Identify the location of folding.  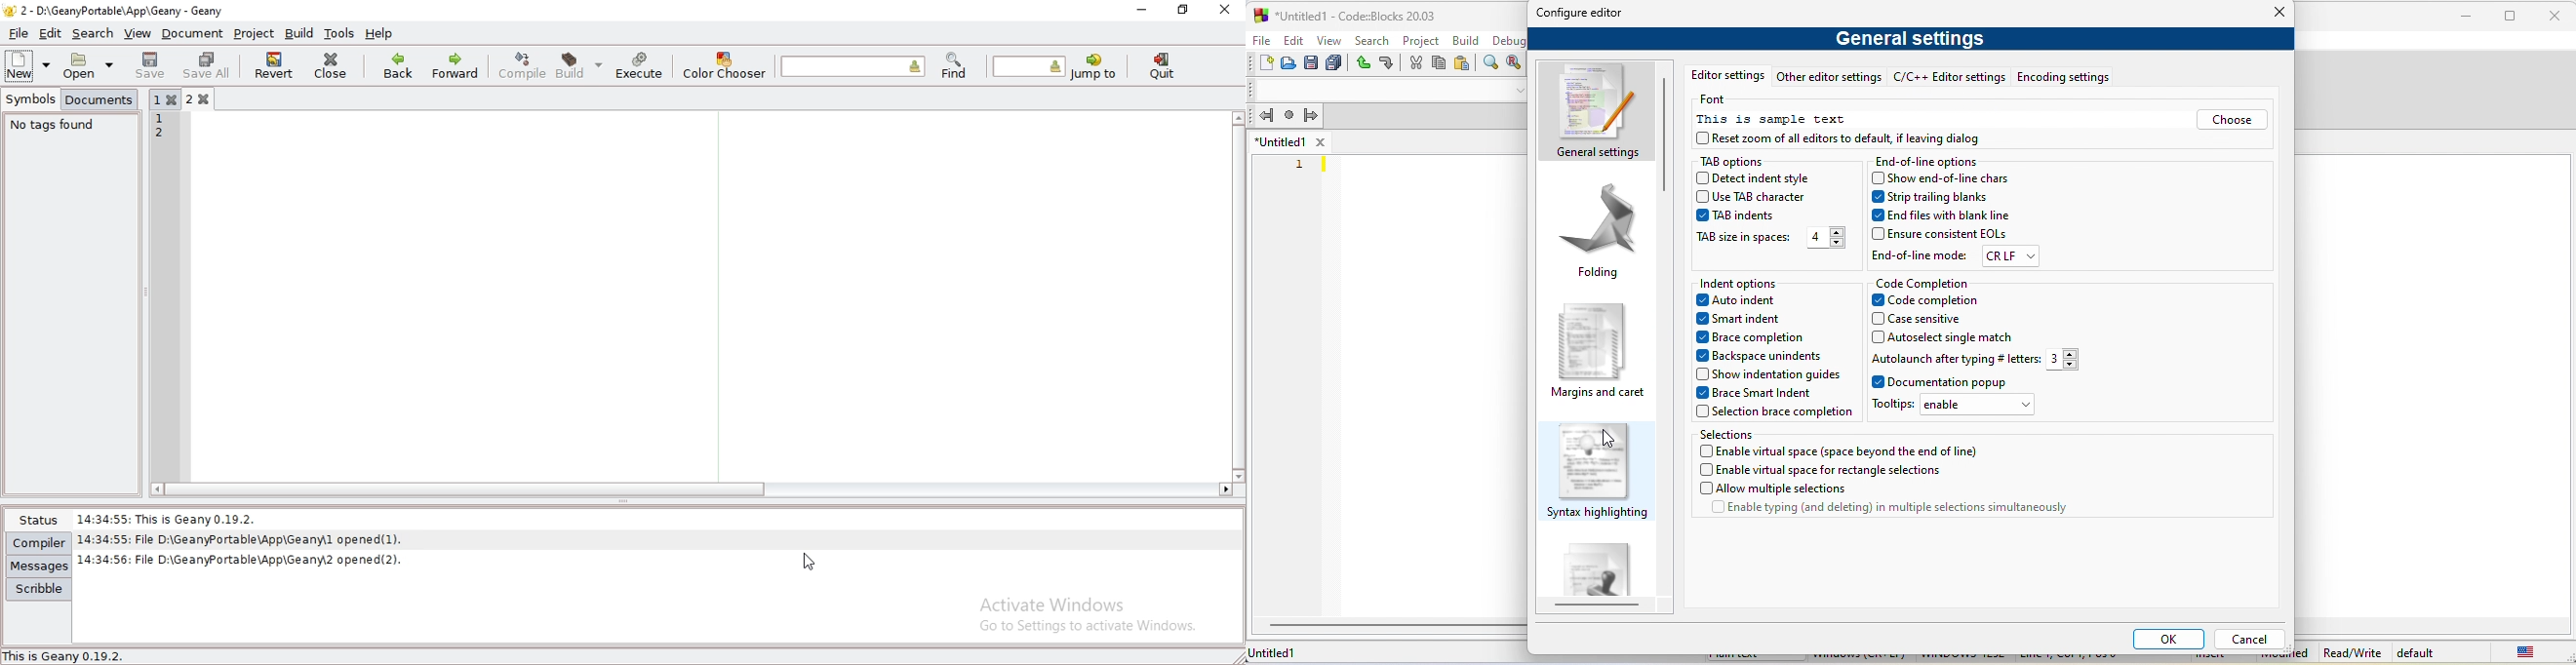
(1594, 232).